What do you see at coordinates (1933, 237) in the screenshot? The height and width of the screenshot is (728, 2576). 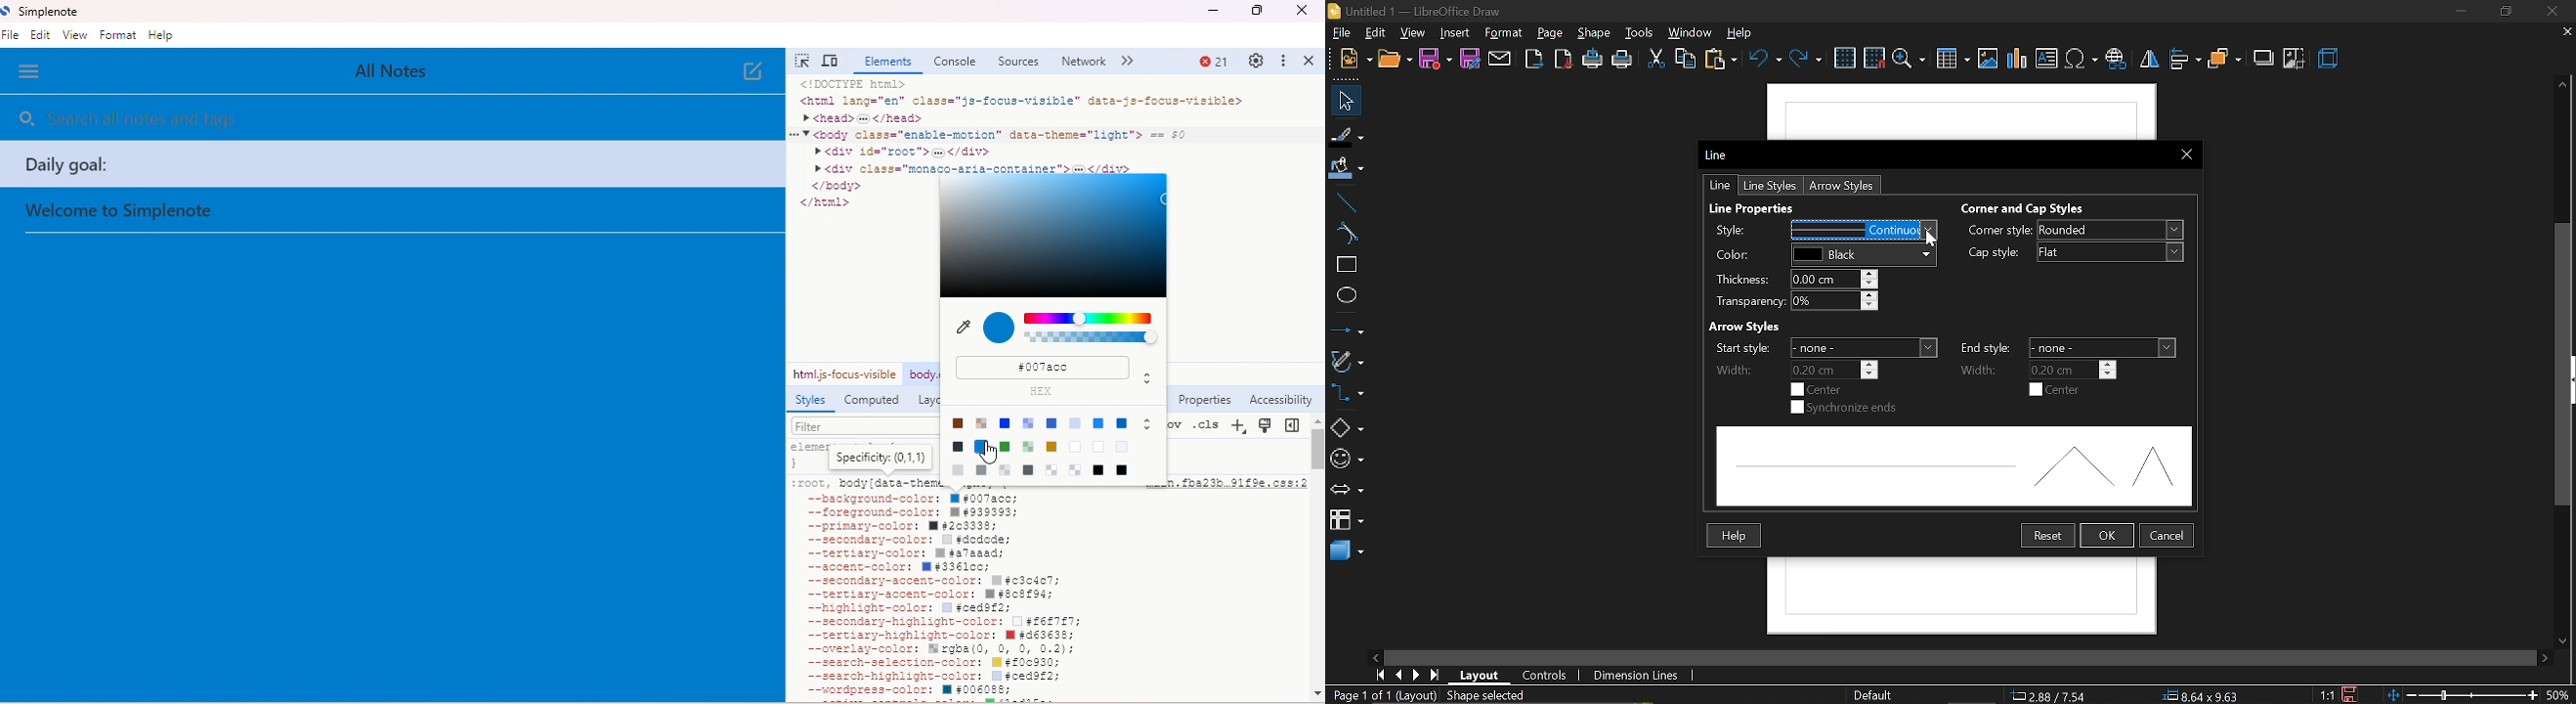 I see `cursor` at bounding box center [1933, 237].